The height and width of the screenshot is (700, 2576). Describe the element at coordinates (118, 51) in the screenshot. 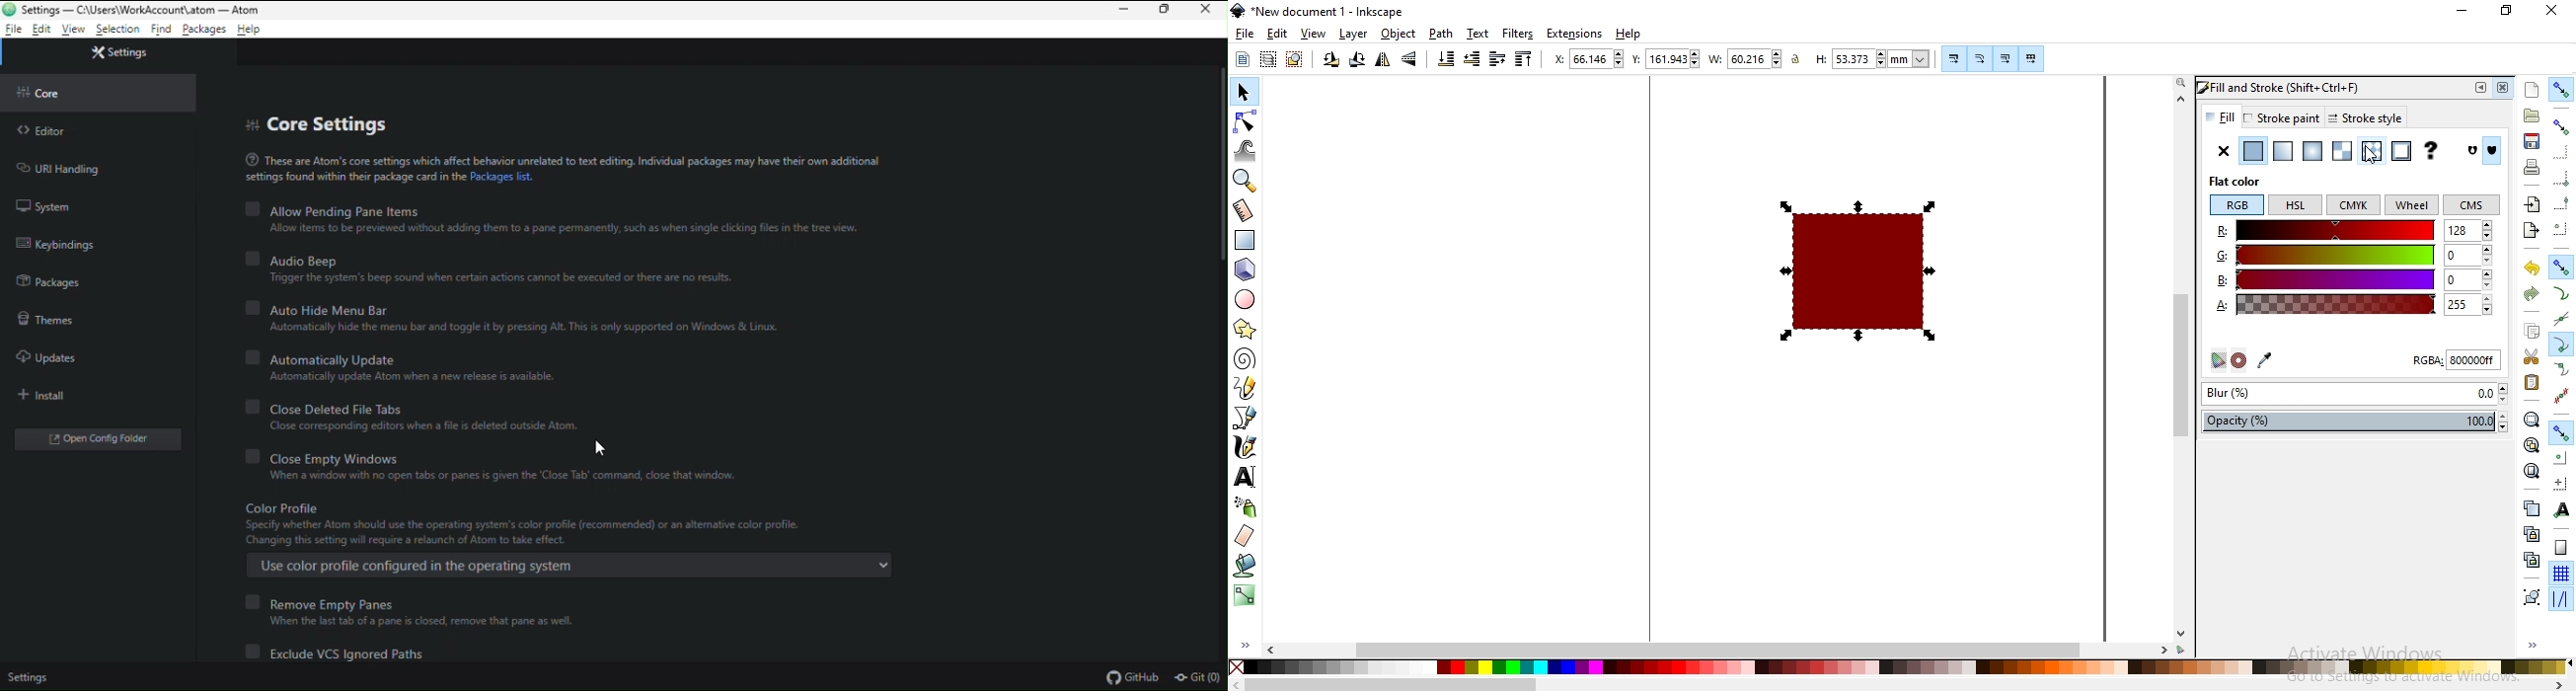

I see `Settings` at that location.